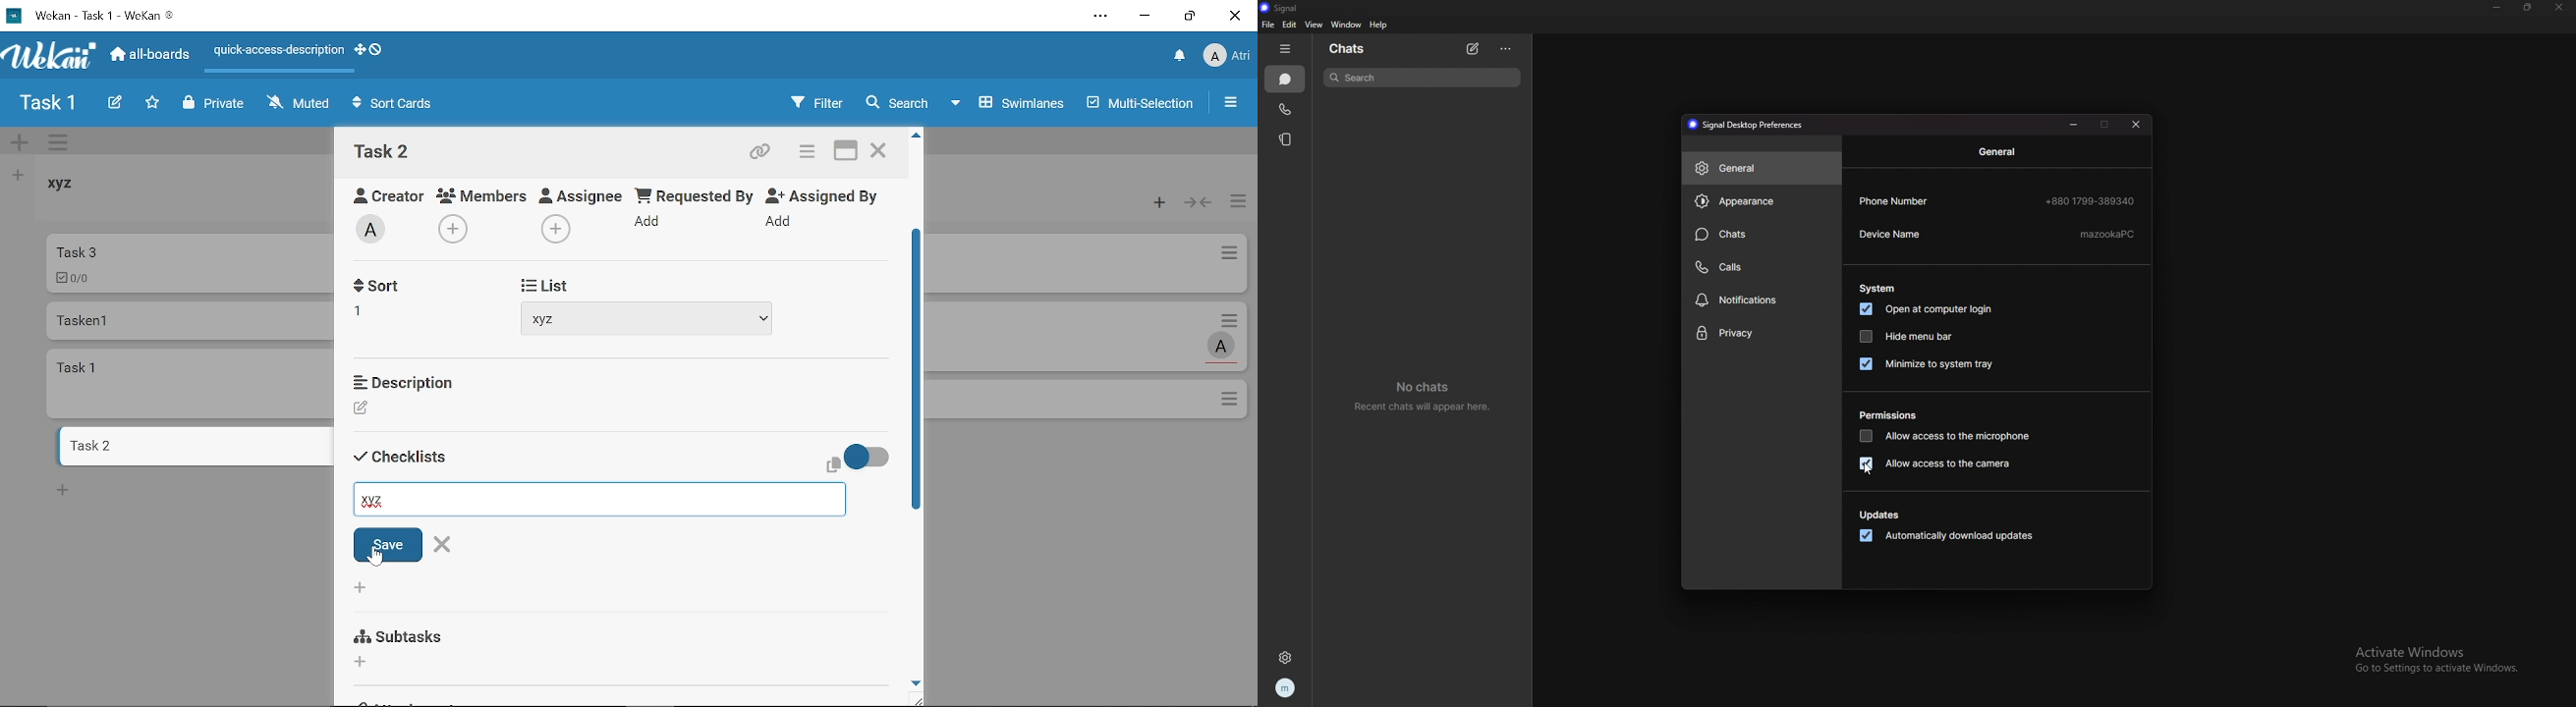  I want to click on new chat, so click(1475, 49).